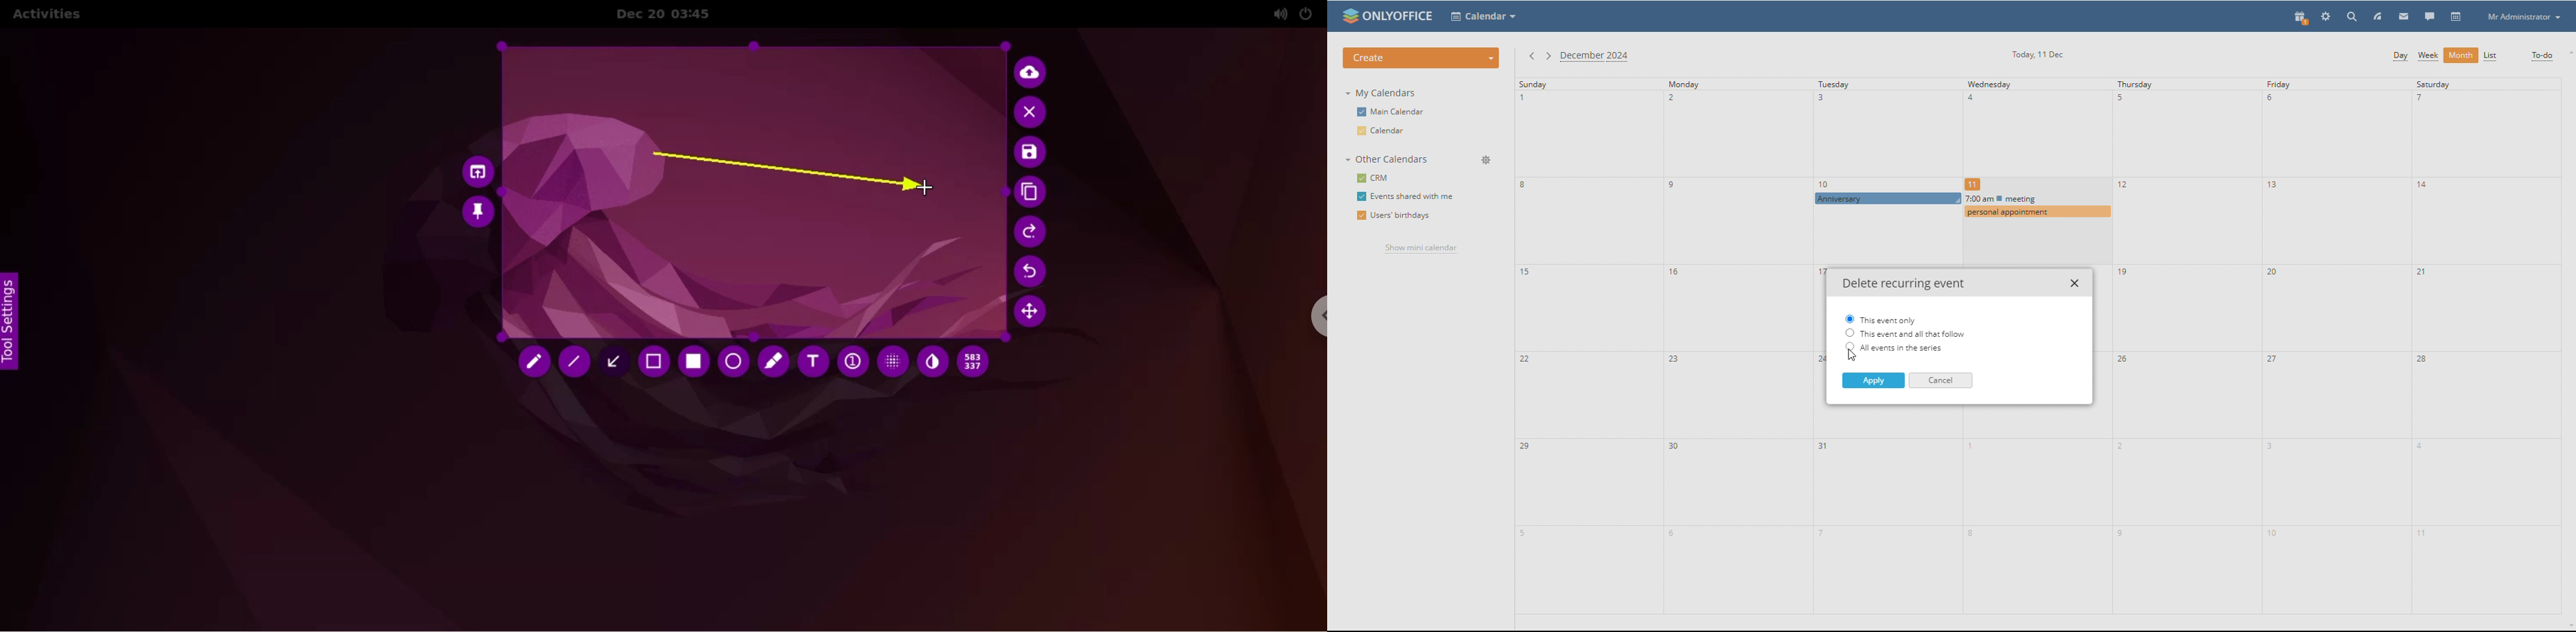 The height and width of the screenshot is (644, 2576). I want to click on to-do, so click(2543, 57).